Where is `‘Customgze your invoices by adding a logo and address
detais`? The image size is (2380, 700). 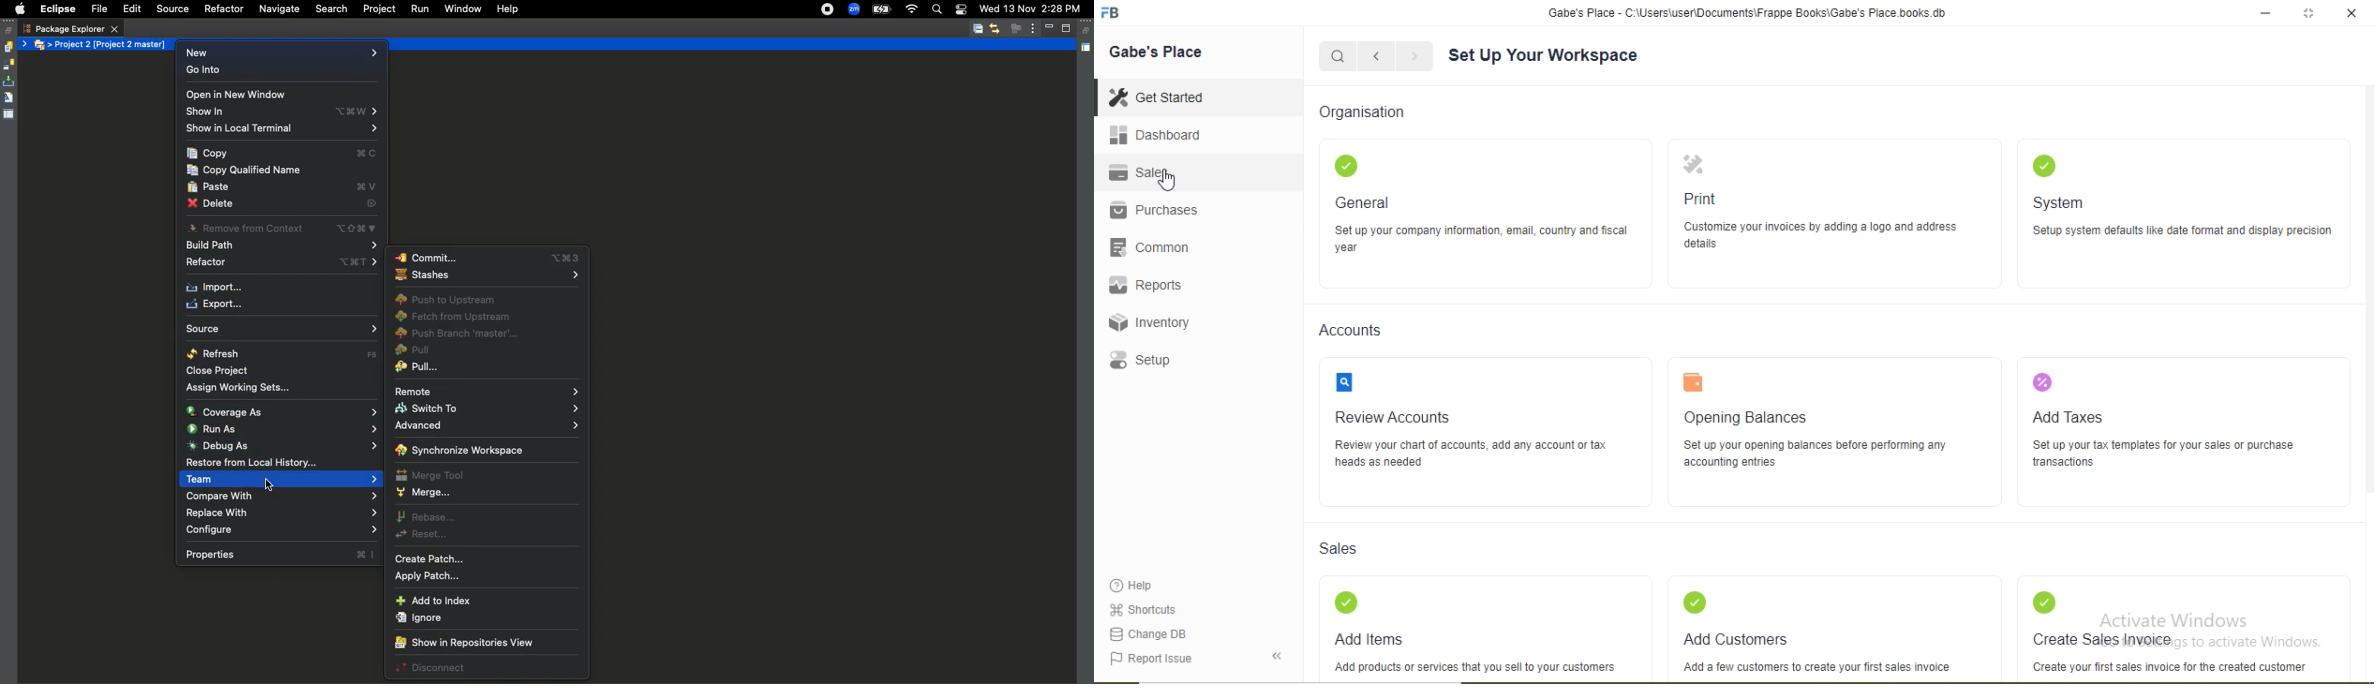
‘Customgze your invoices by adding a logo and address
detais is located at coordinates (1819, 236).